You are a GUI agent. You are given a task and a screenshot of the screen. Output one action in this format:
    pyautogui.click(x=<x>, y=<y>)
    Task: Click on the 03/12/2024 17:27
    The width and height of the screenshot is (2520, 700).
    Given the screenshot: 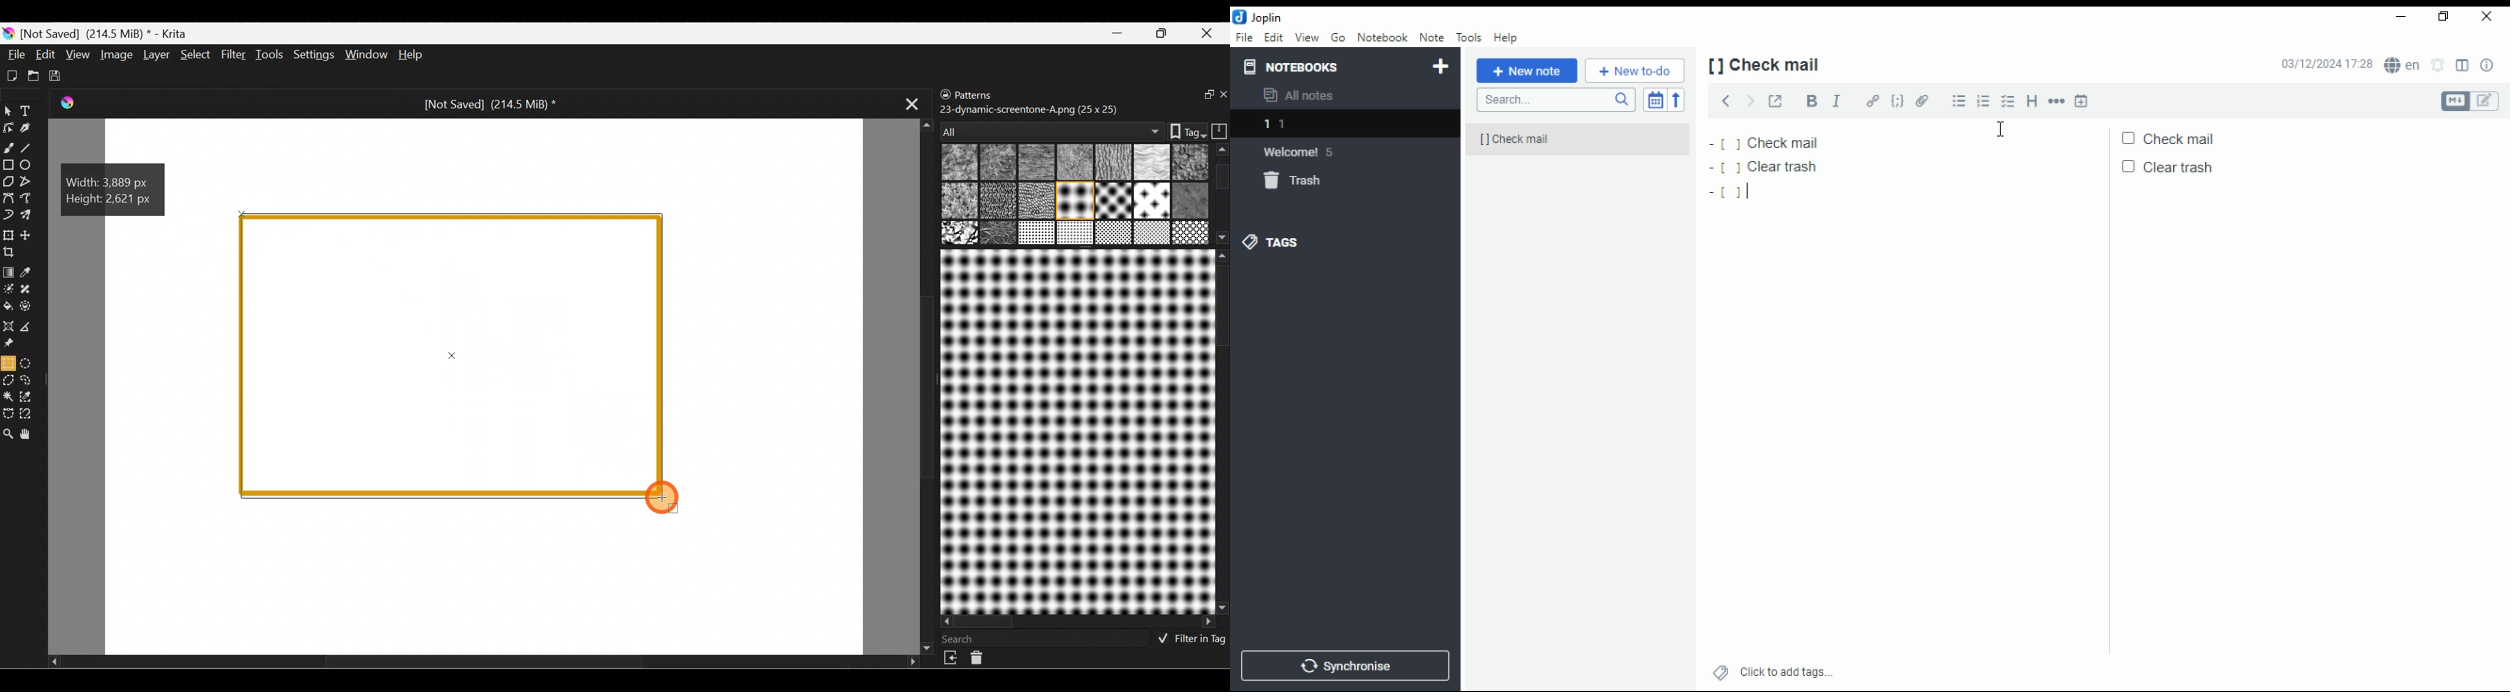 What is the action you would take?
    pyautogui.click(x=2326, y=64)
    